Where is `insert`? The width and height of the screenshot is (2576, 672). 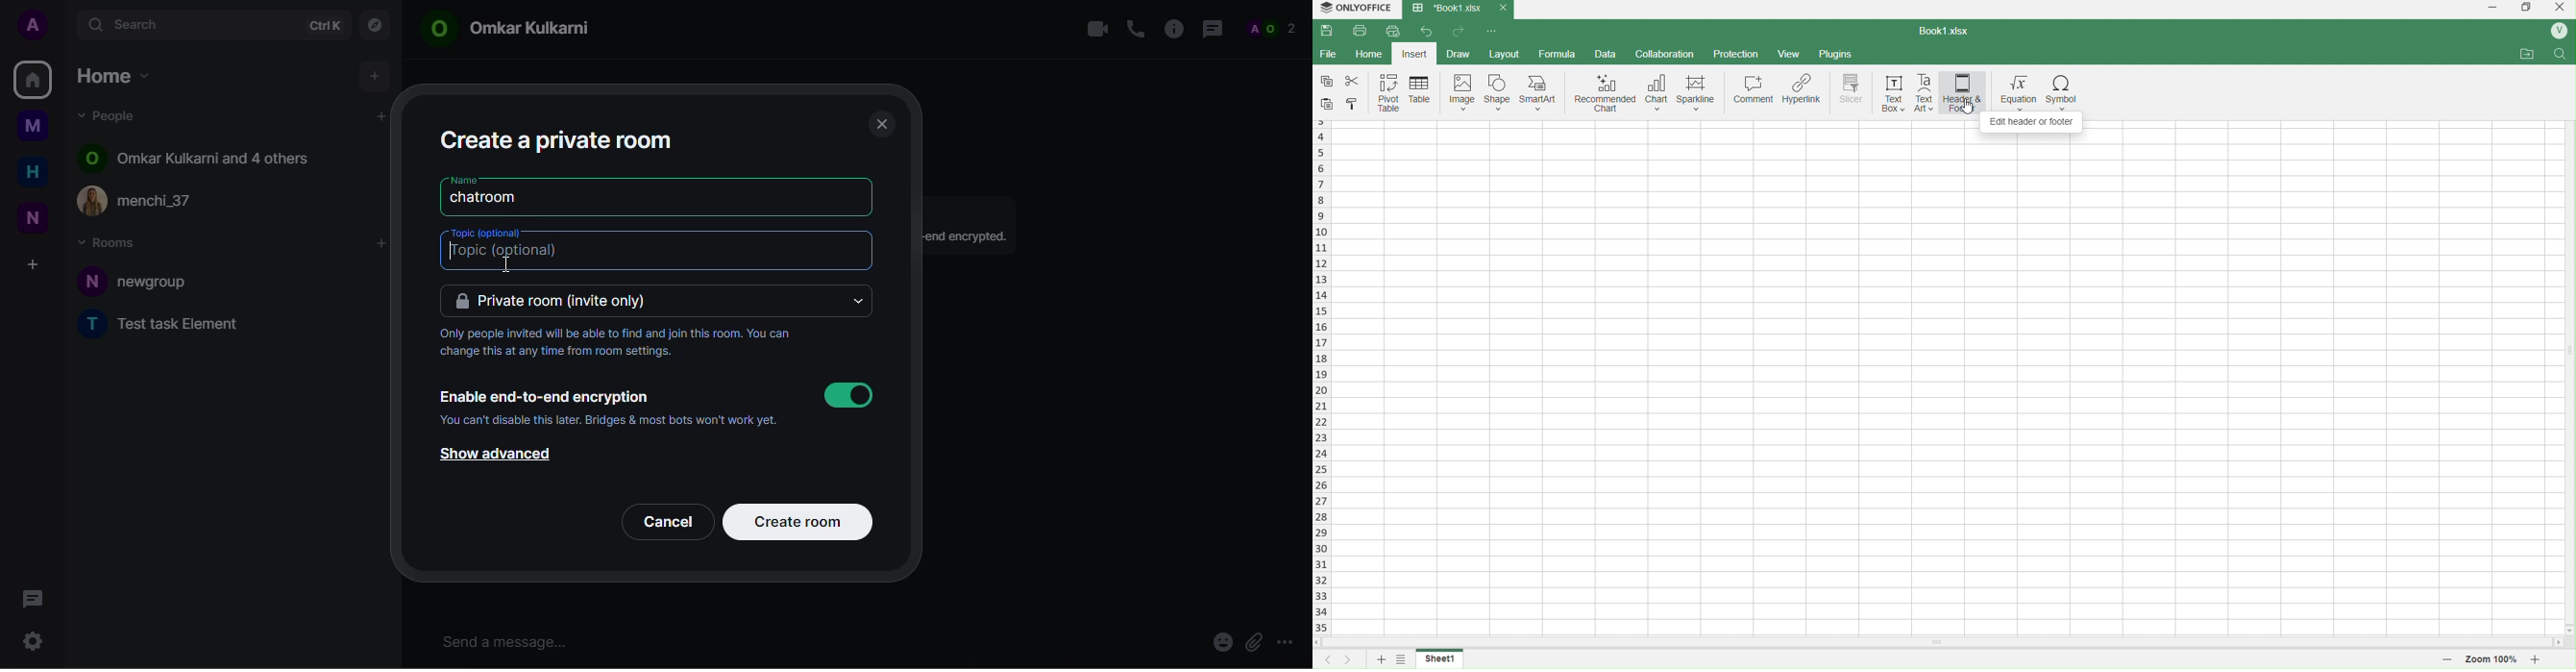
insert is located at coordinates (1414, 53).